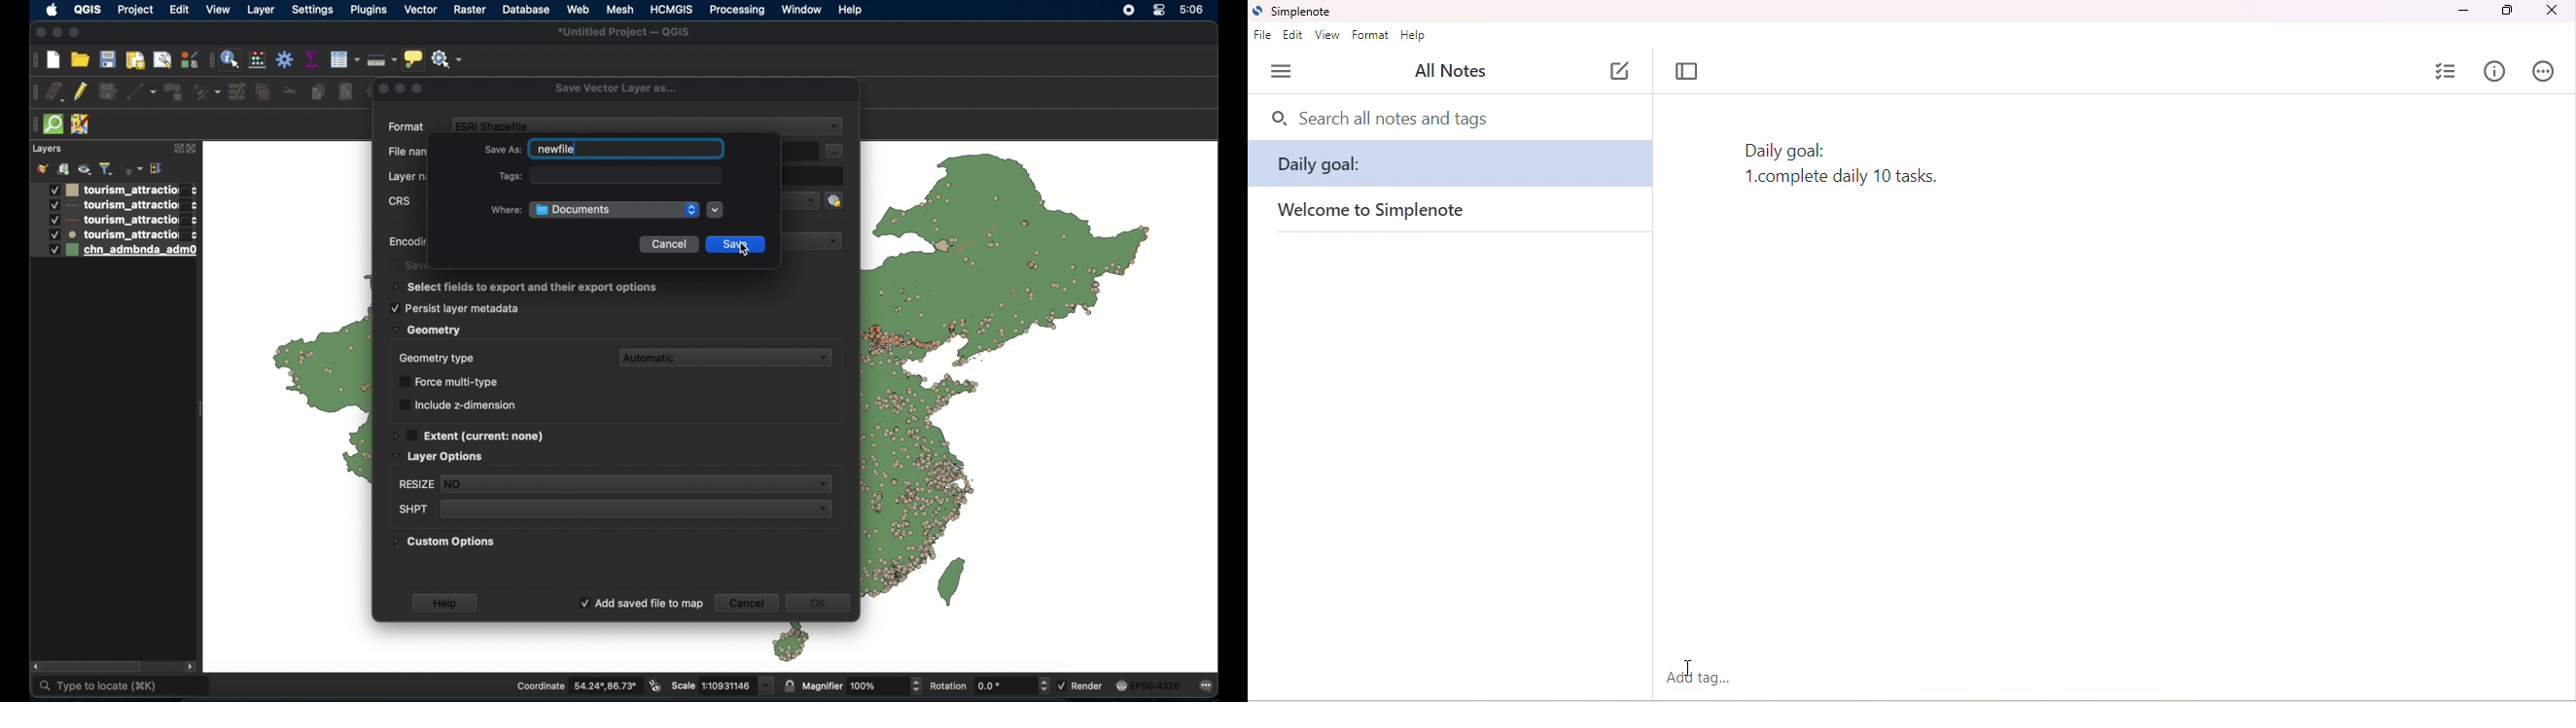 The width and height of the screenshot is (2576, 728). Describe the element at coordinates (1450, 70) in the screenshot. I see `all notes` at that location.